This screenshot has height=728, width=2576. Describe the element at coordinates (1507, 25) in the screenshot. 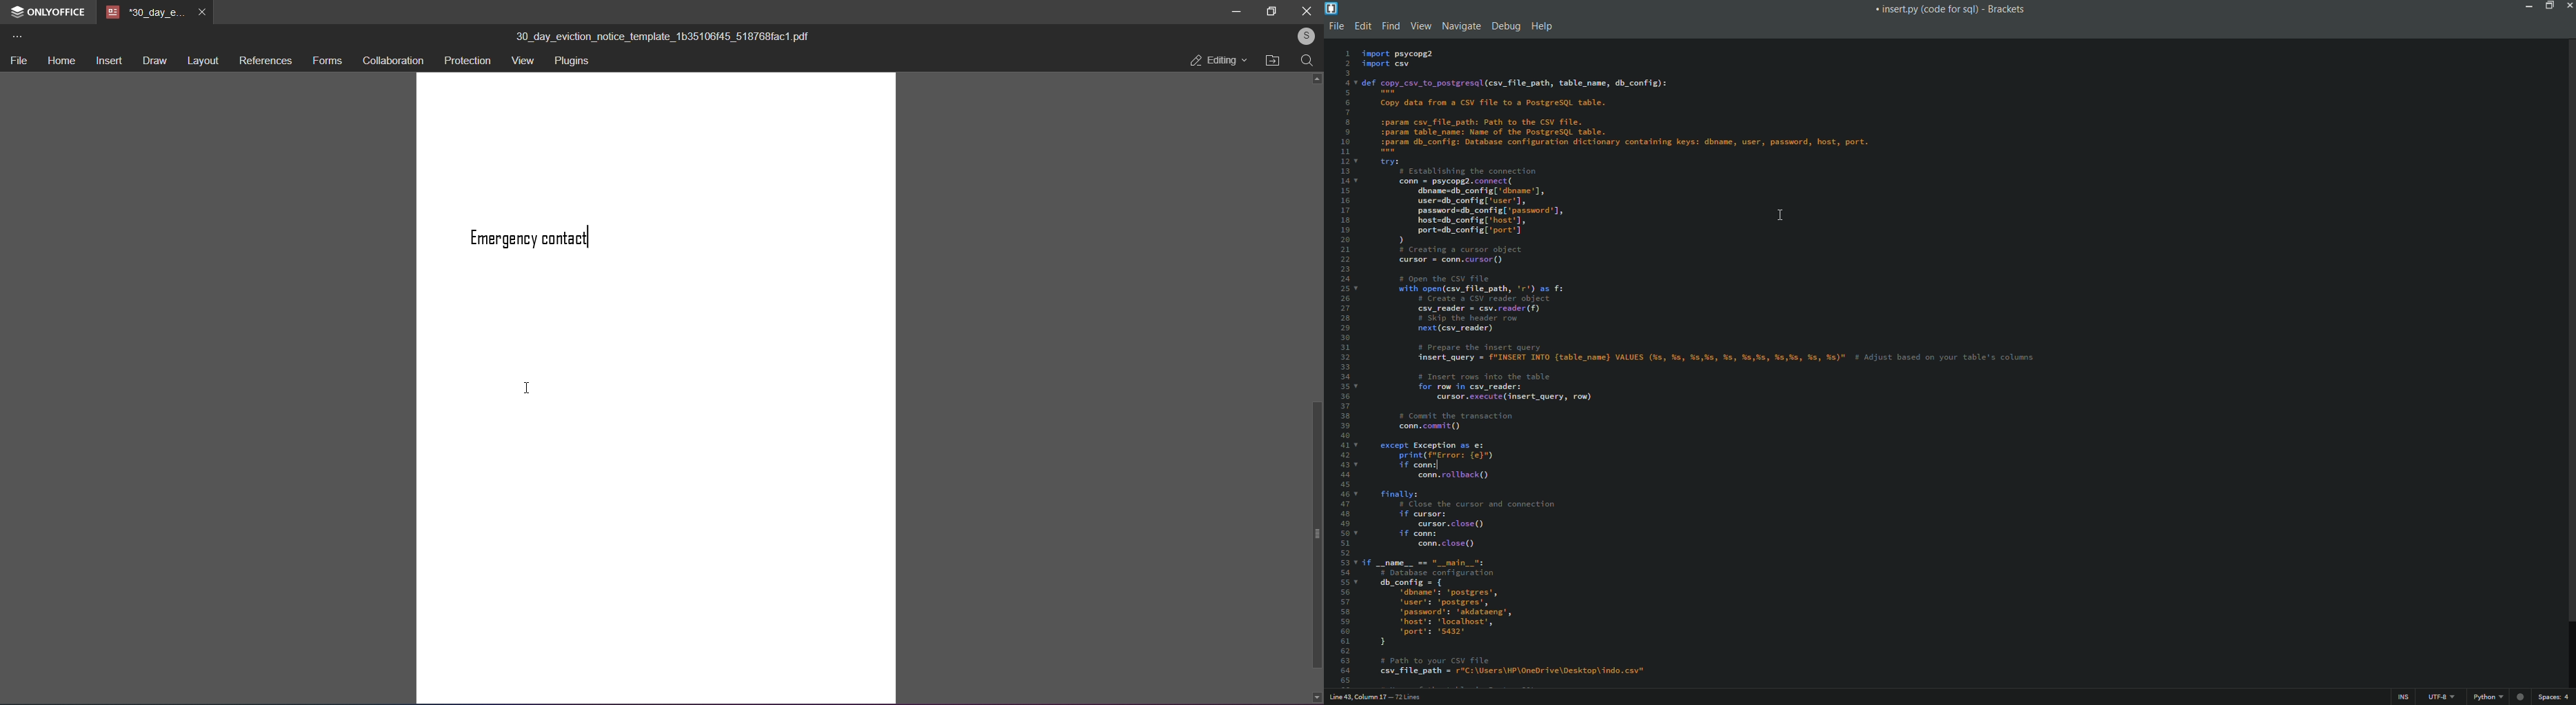

I see `debug menu` at that location.